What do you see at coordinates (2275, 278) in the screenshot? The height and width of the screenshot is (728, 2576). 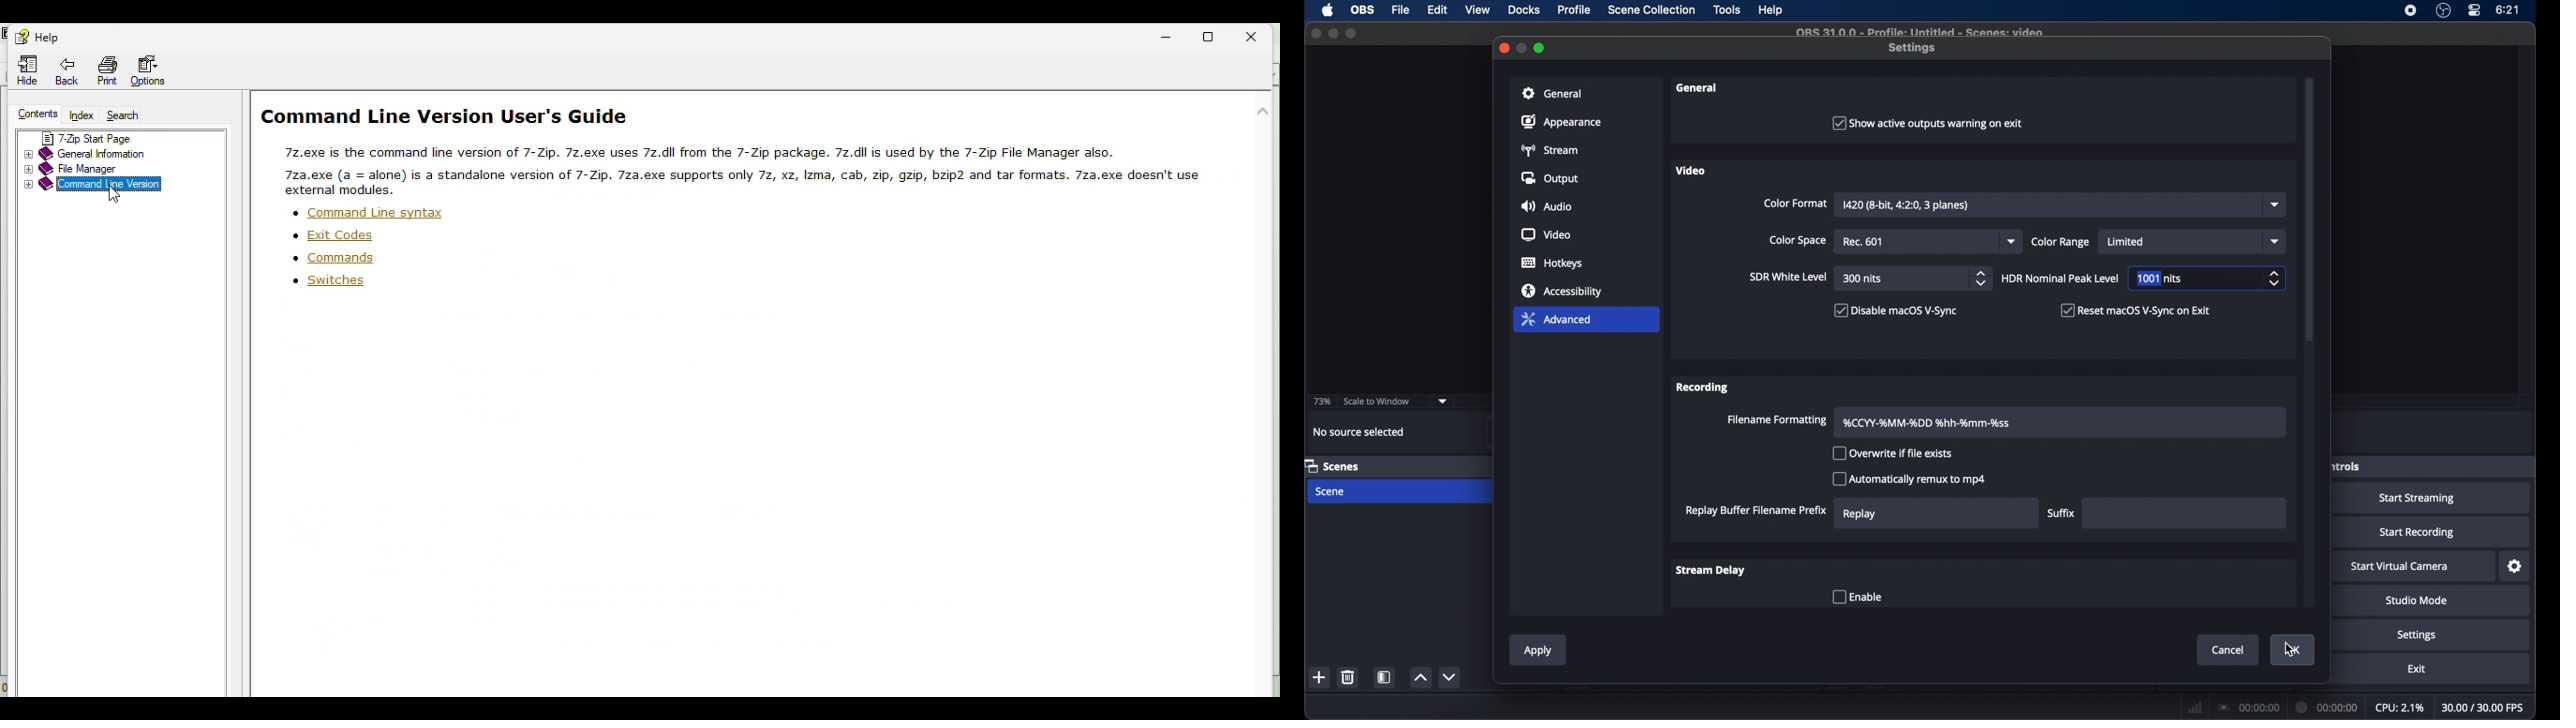 I see `stepper buttons` at bounding box center [2275, 278].